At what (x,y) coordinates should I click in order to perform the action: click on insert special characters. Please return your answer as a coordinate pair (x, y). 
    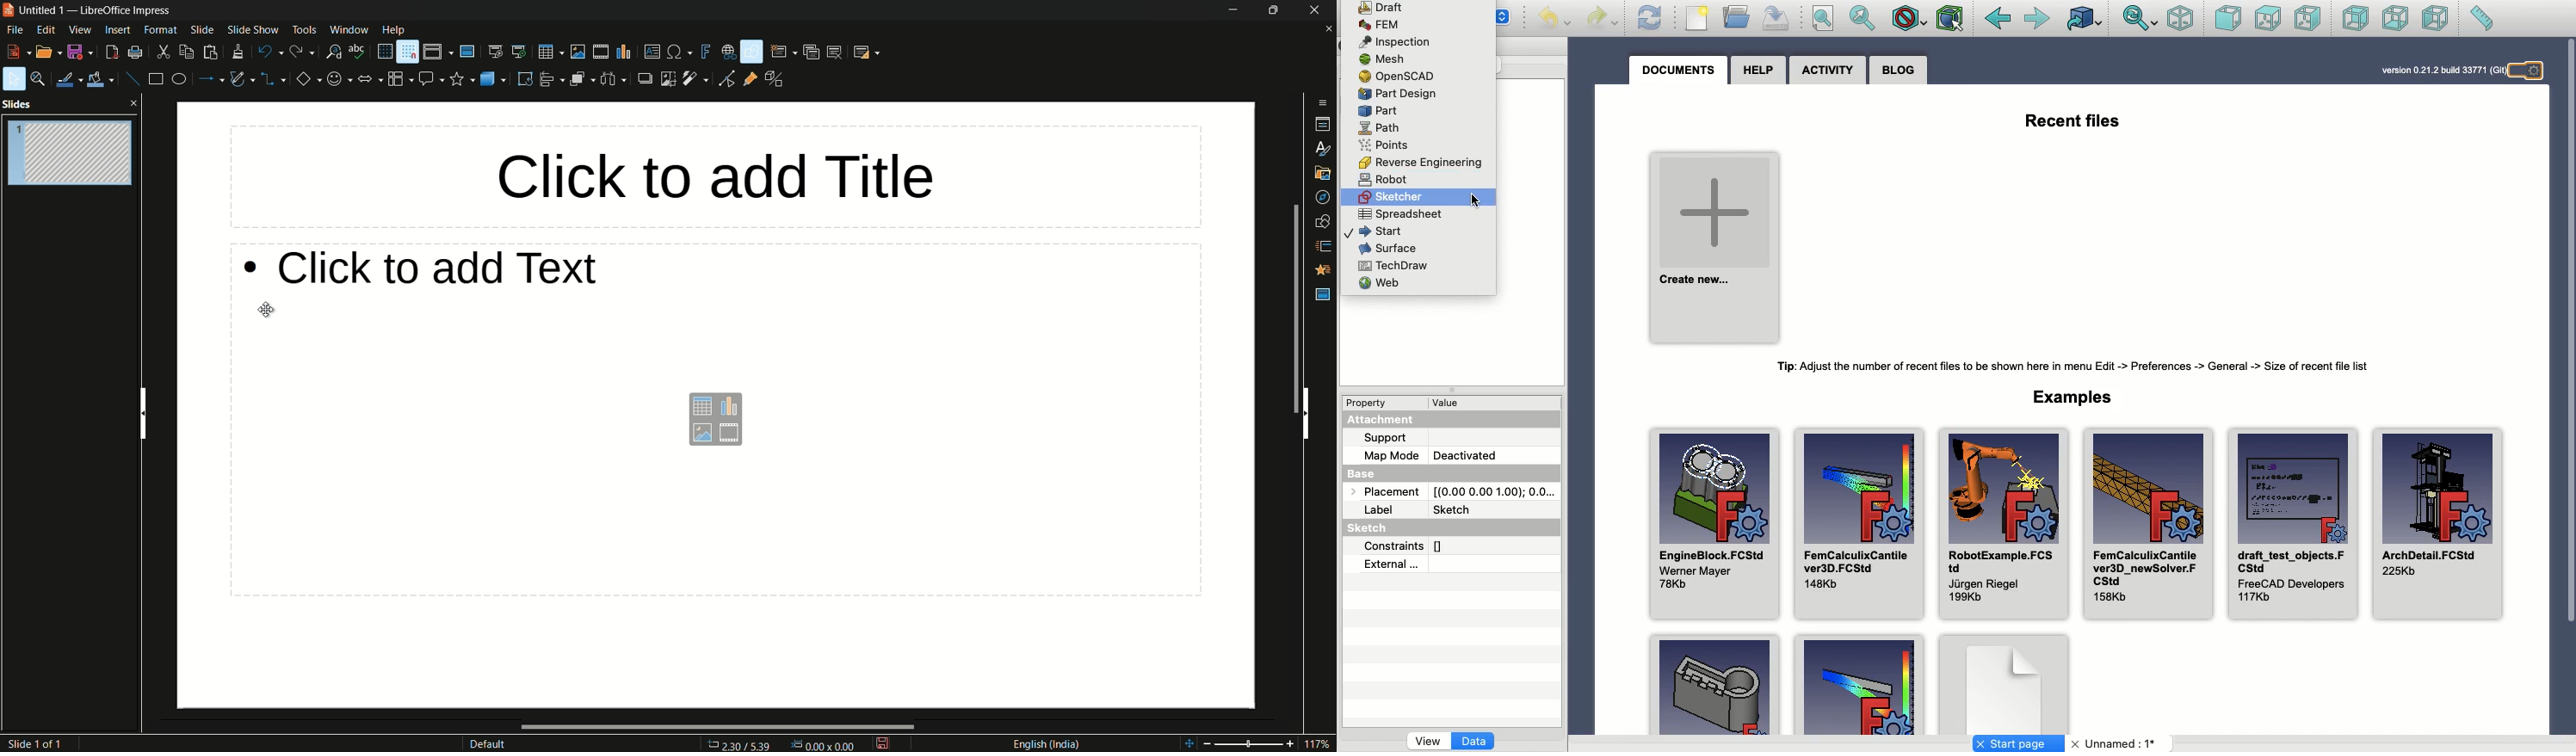
    Looking at the image, I should click on (680, 52).